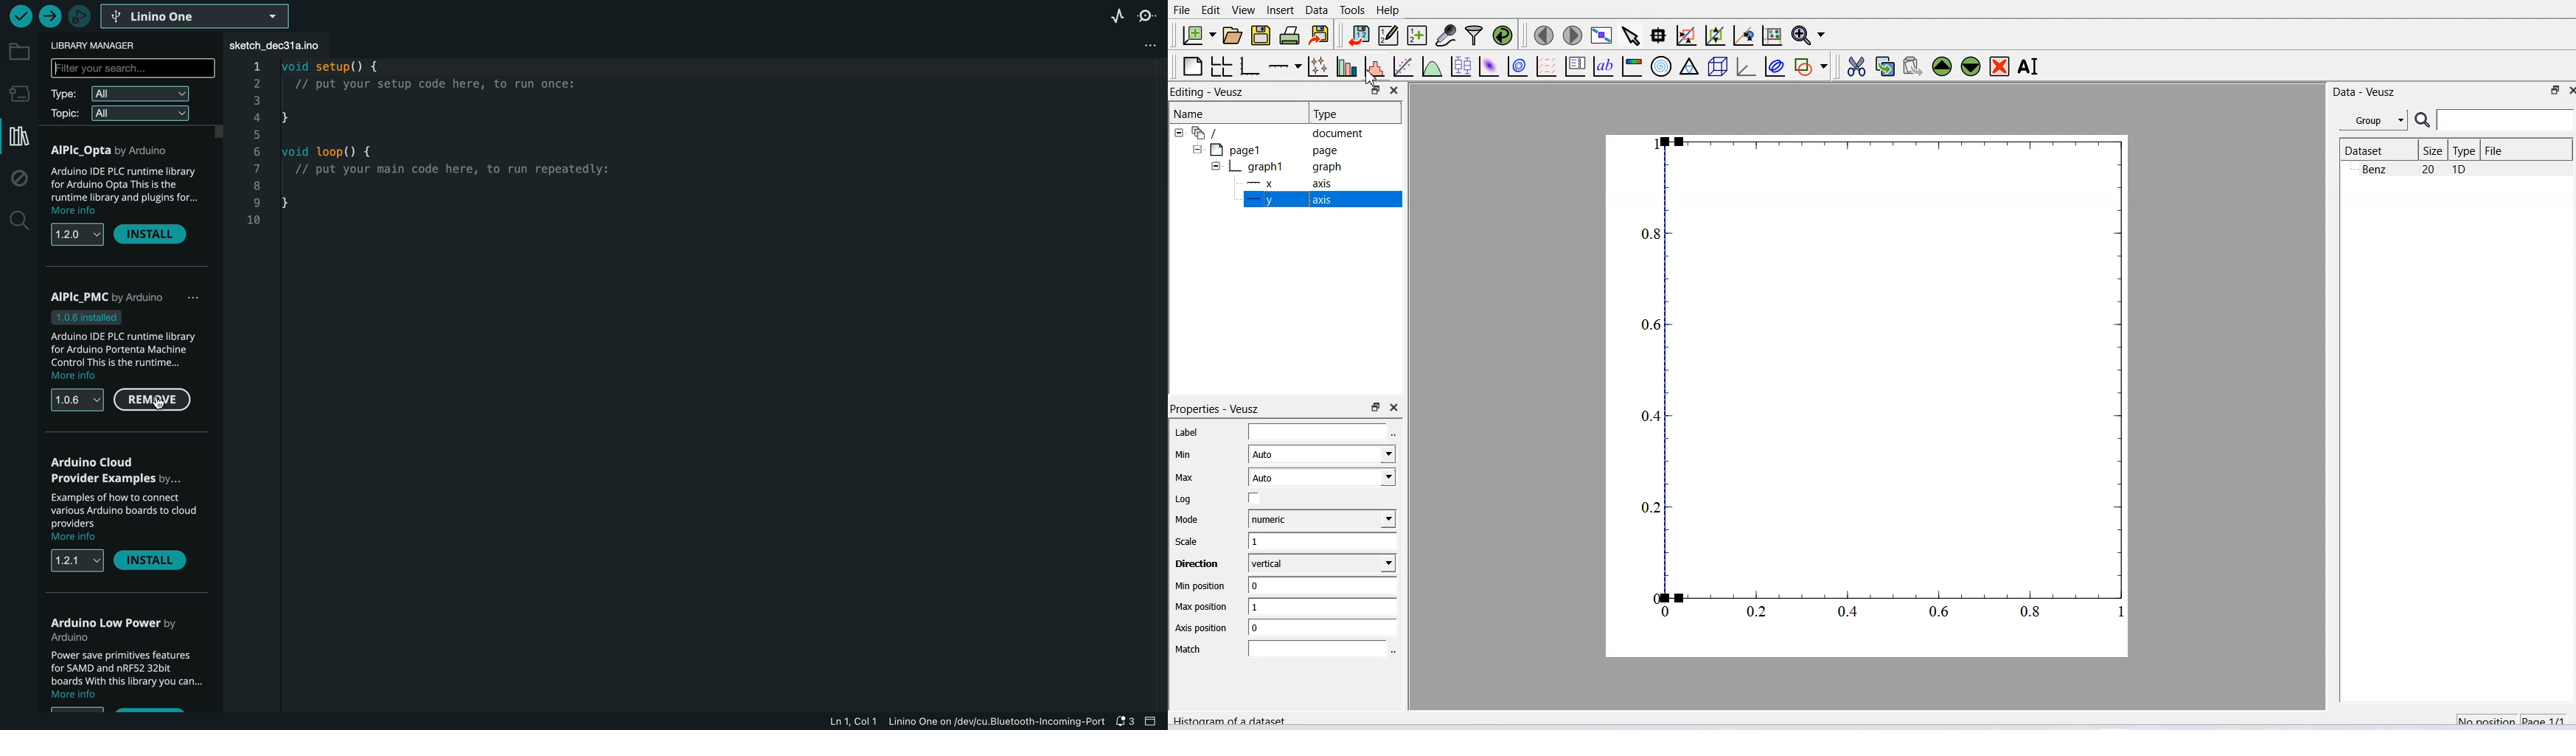 This screenshot has width=2576, height=756. I want to click on Y Axis, so click(1295, 200).